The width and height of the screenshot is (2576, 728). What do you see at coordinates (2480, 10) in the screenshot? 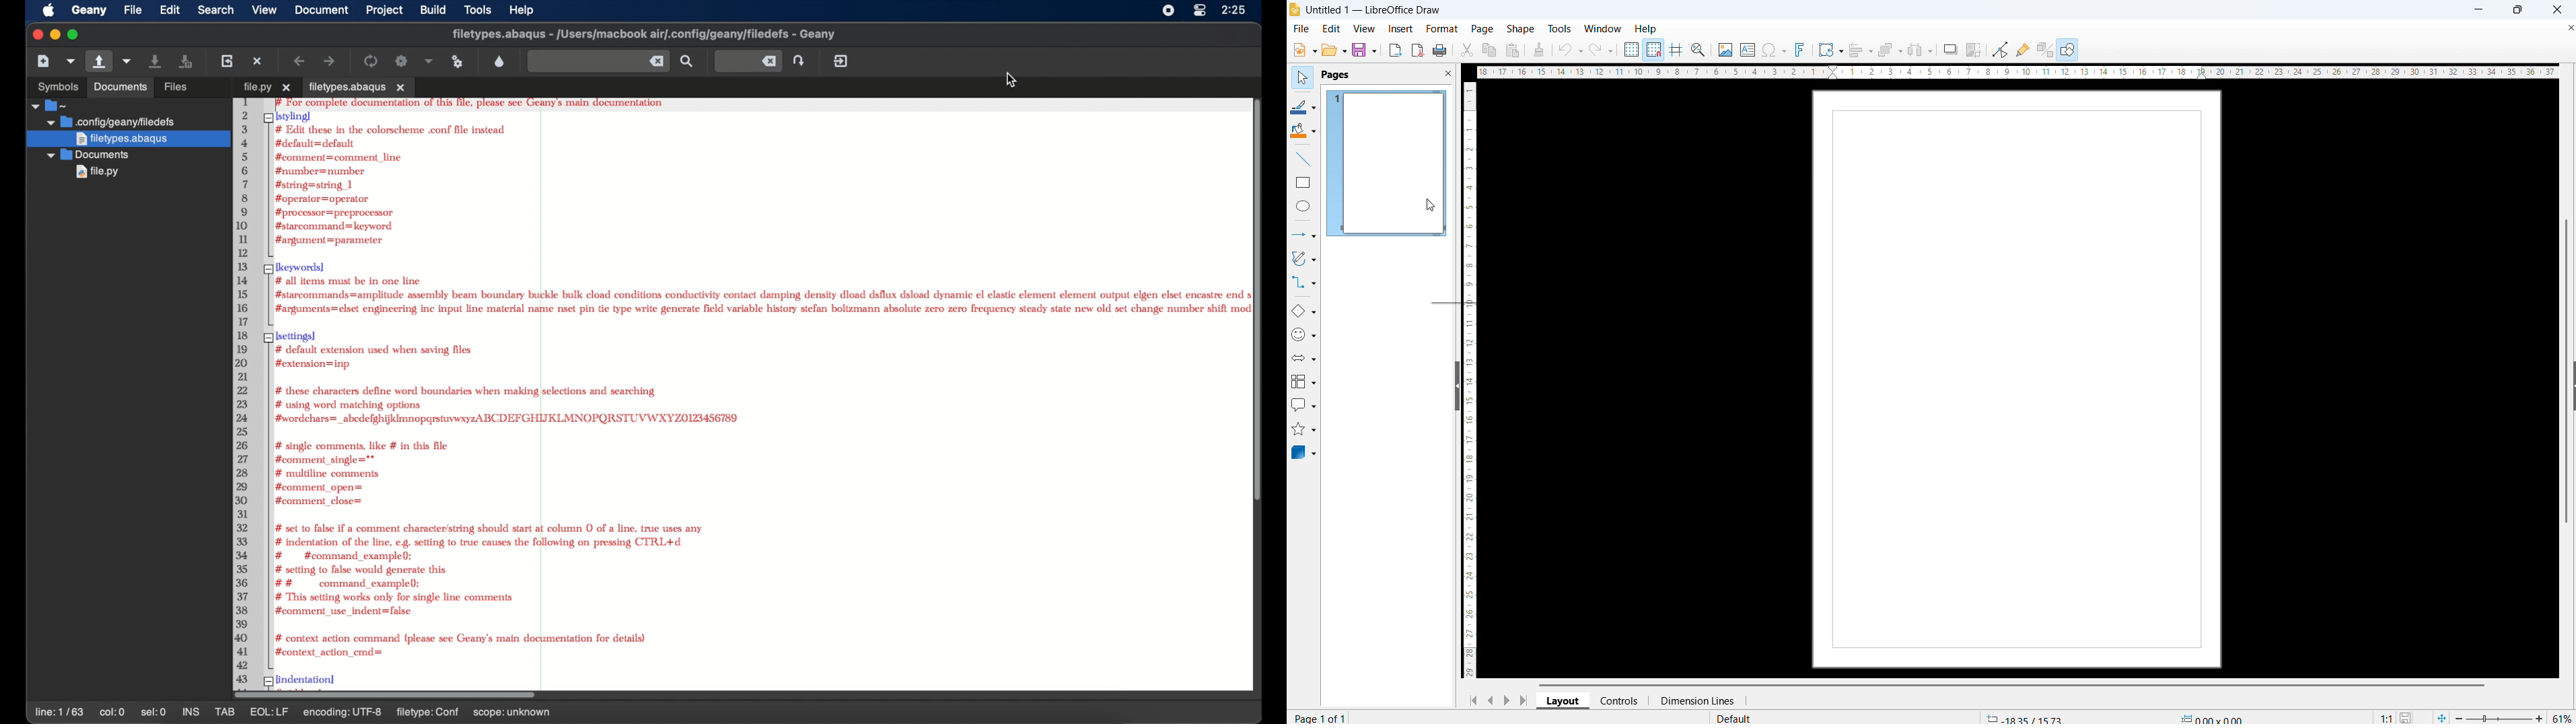
I see `minimize` at bounding box center [2480, 10].